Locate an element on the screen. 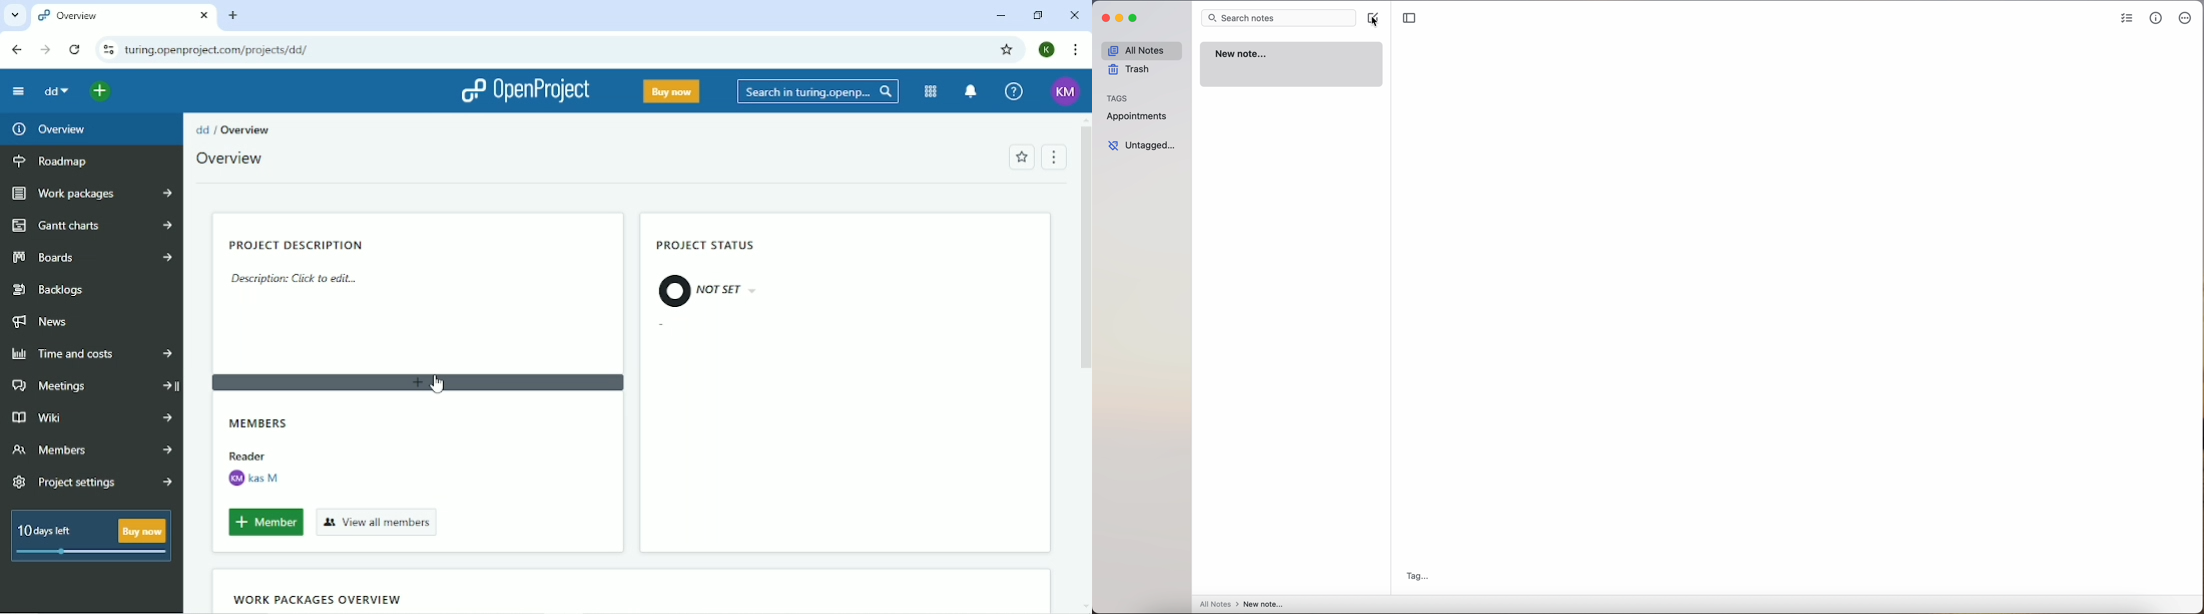 Image resolution: width=2212 pixels, height=616 pixels. Customize and control google chrome is located at coordinates (1072, 50).